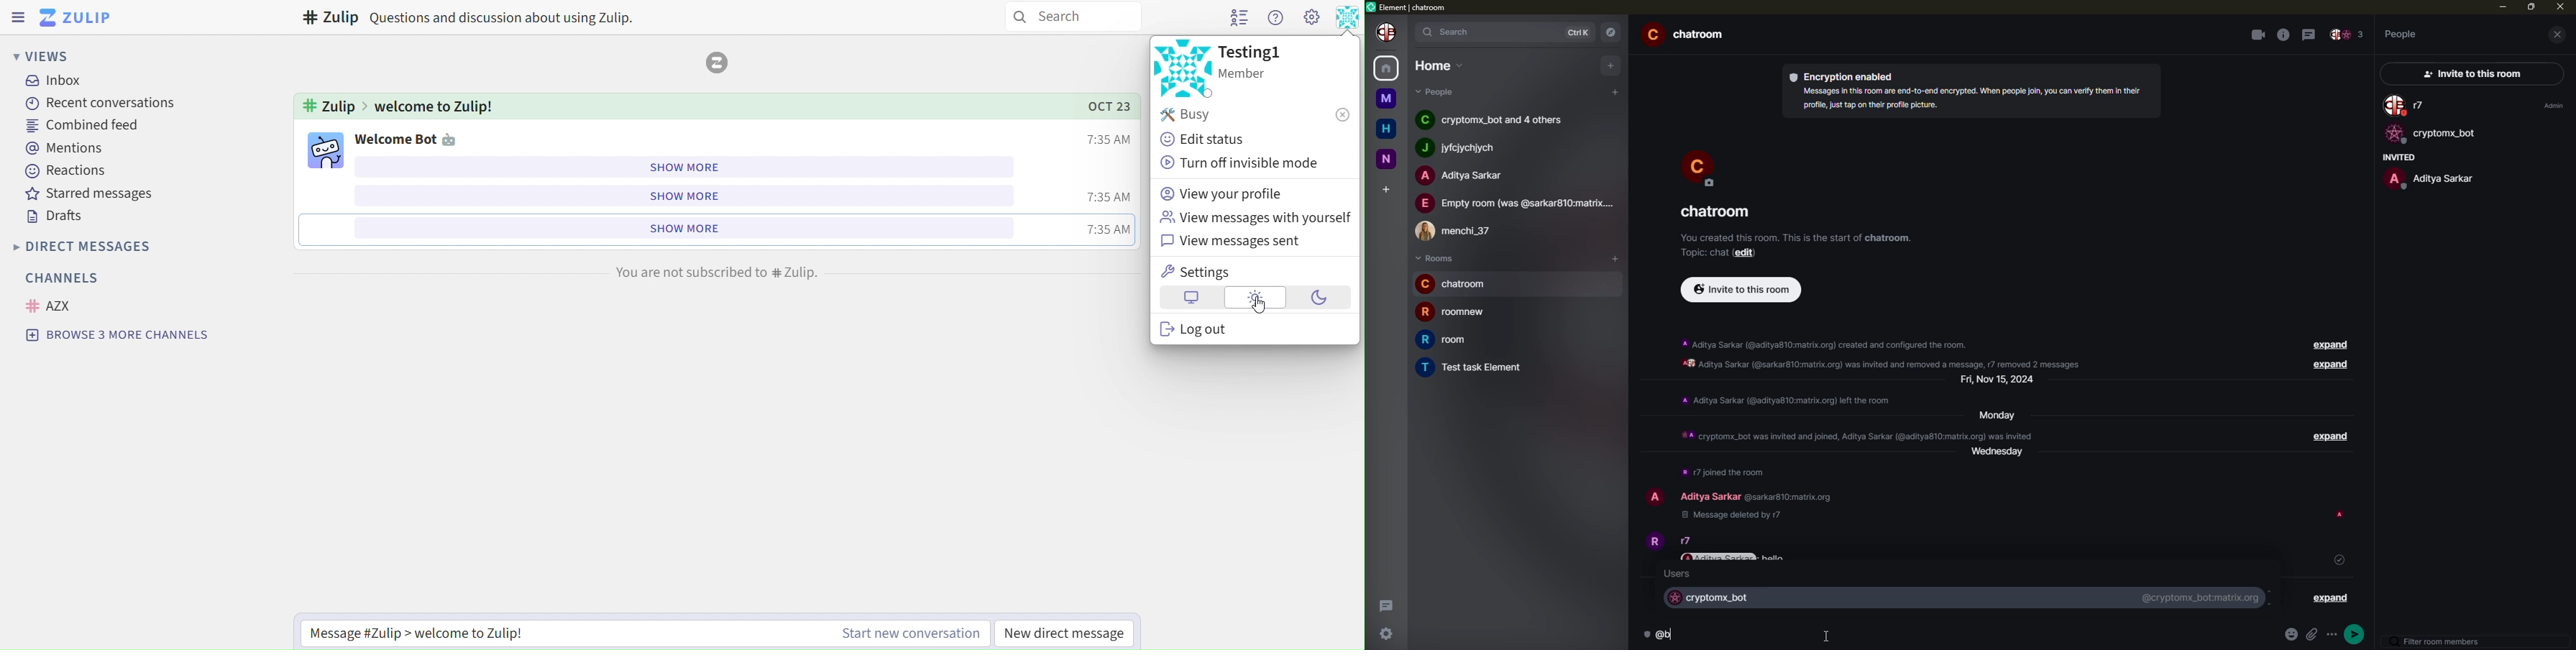  Describe the element at coordinates (1349, 18) in the screenshot. I see `personal menu` at that location.